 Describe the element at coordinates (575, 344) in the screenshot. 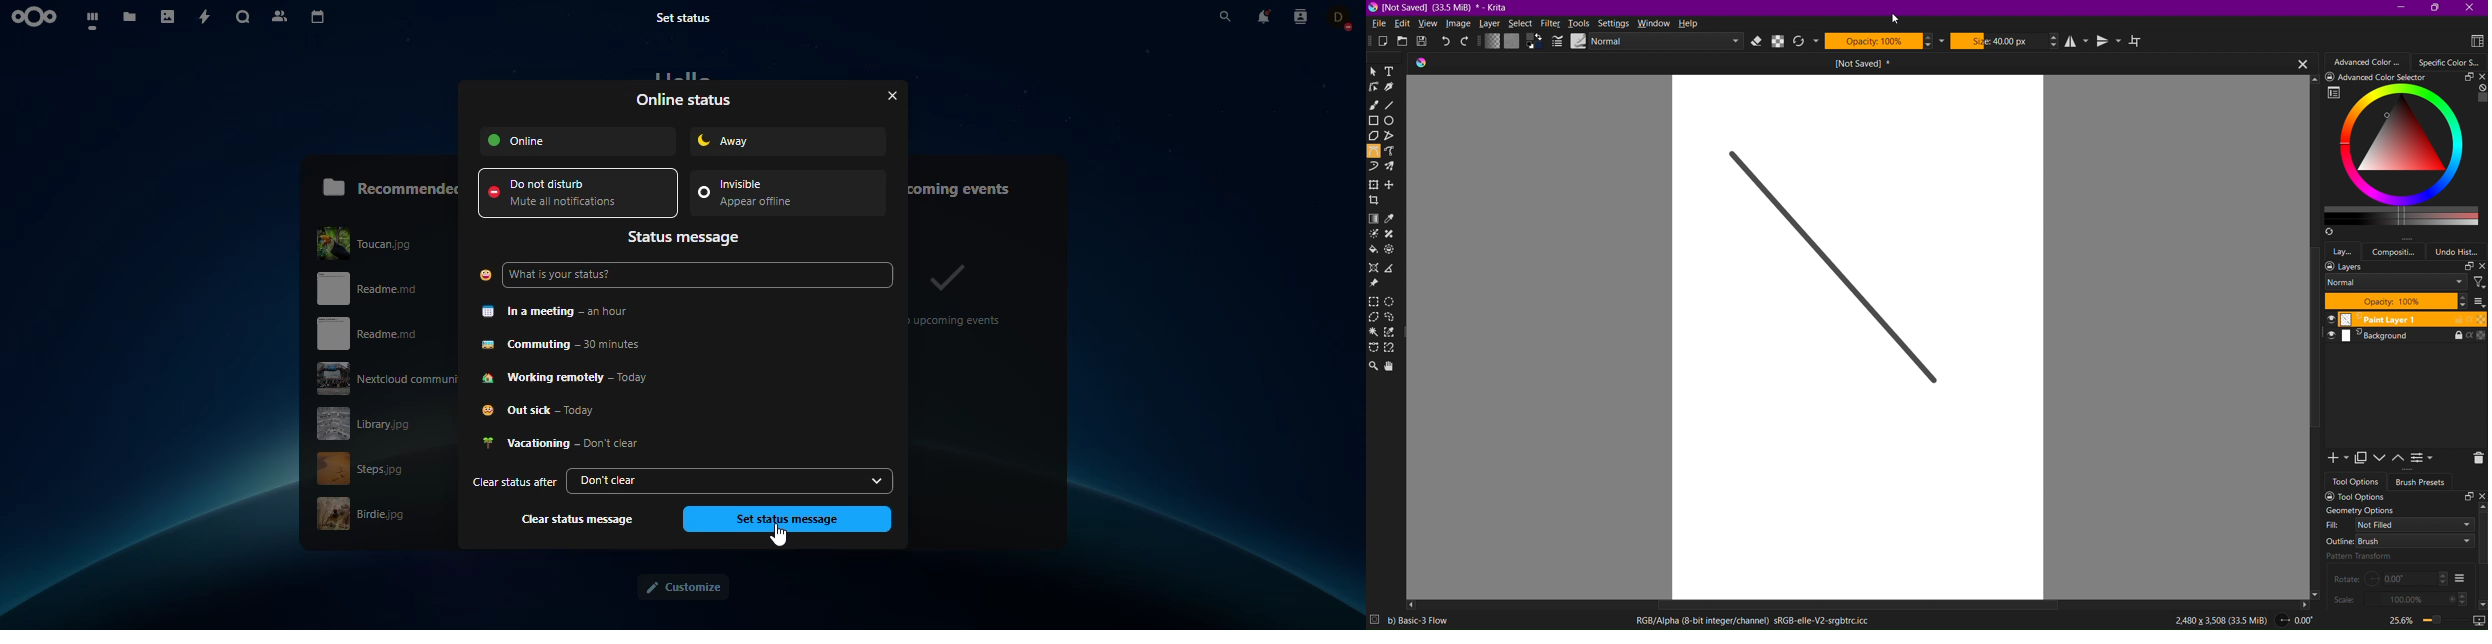

I see `commuting` at that location.